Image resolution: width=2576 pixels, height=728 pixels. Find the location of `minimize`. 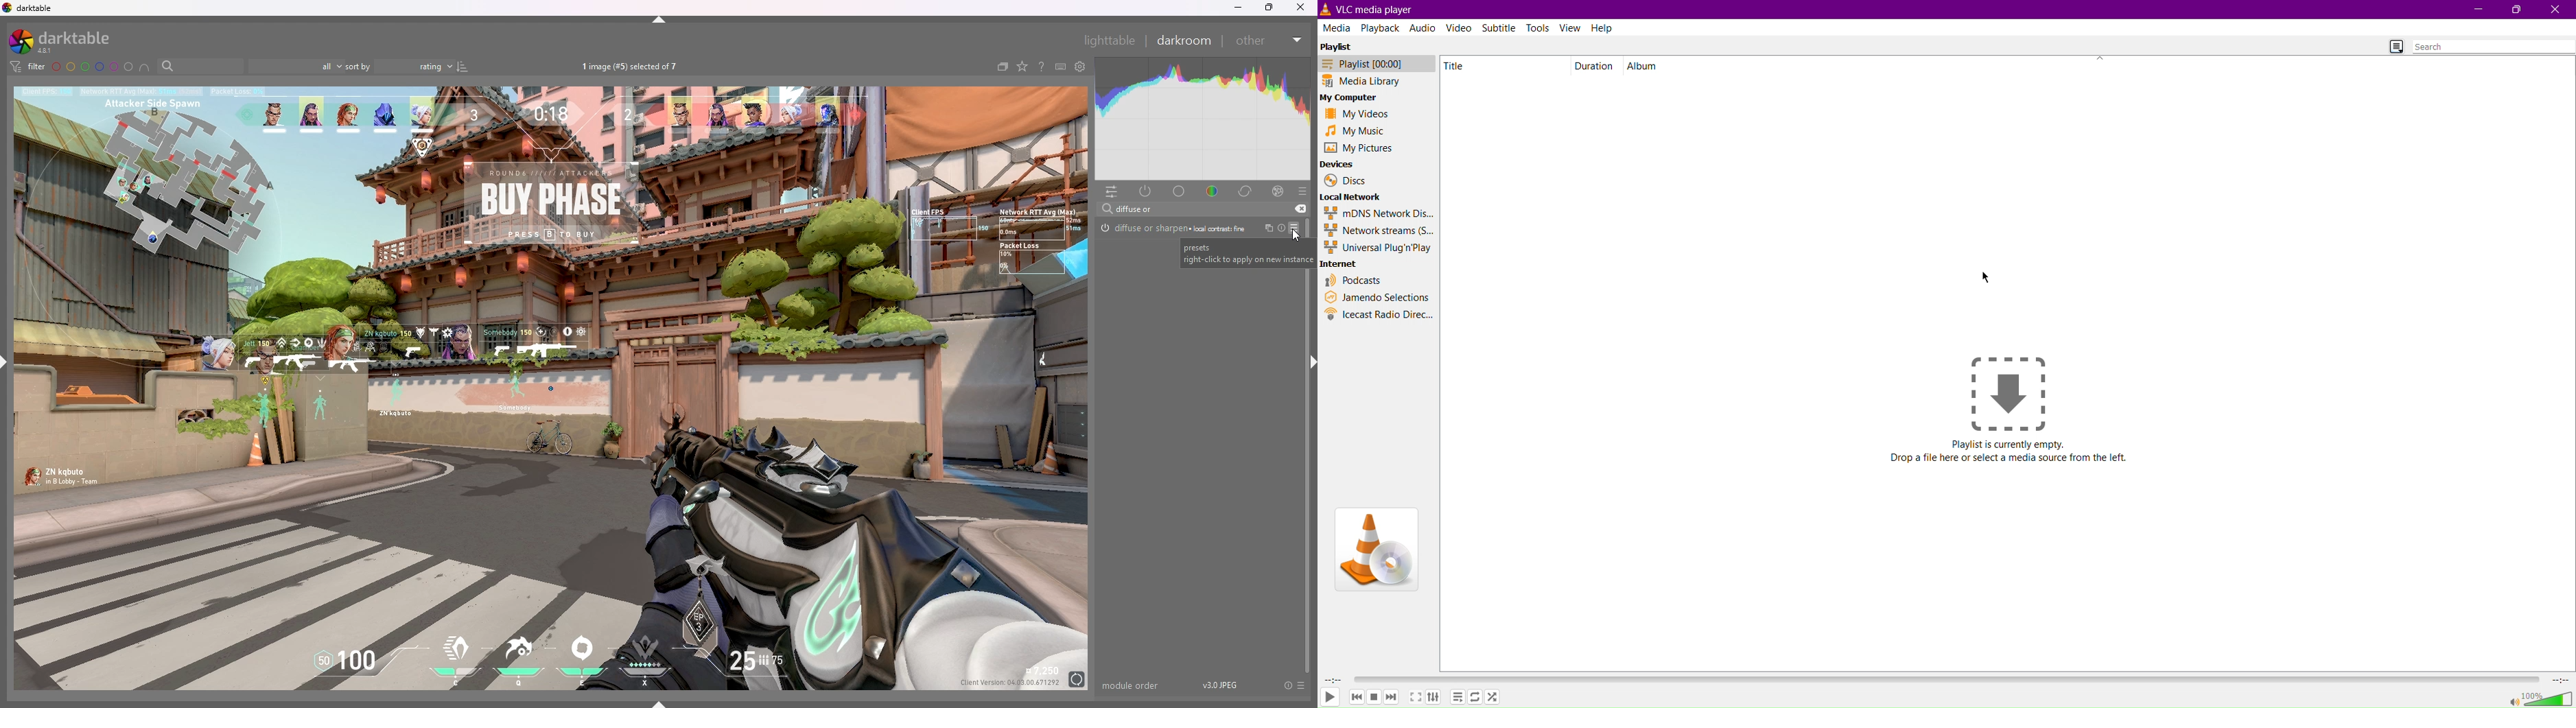

minimize is located at coordinates (1236, 8).